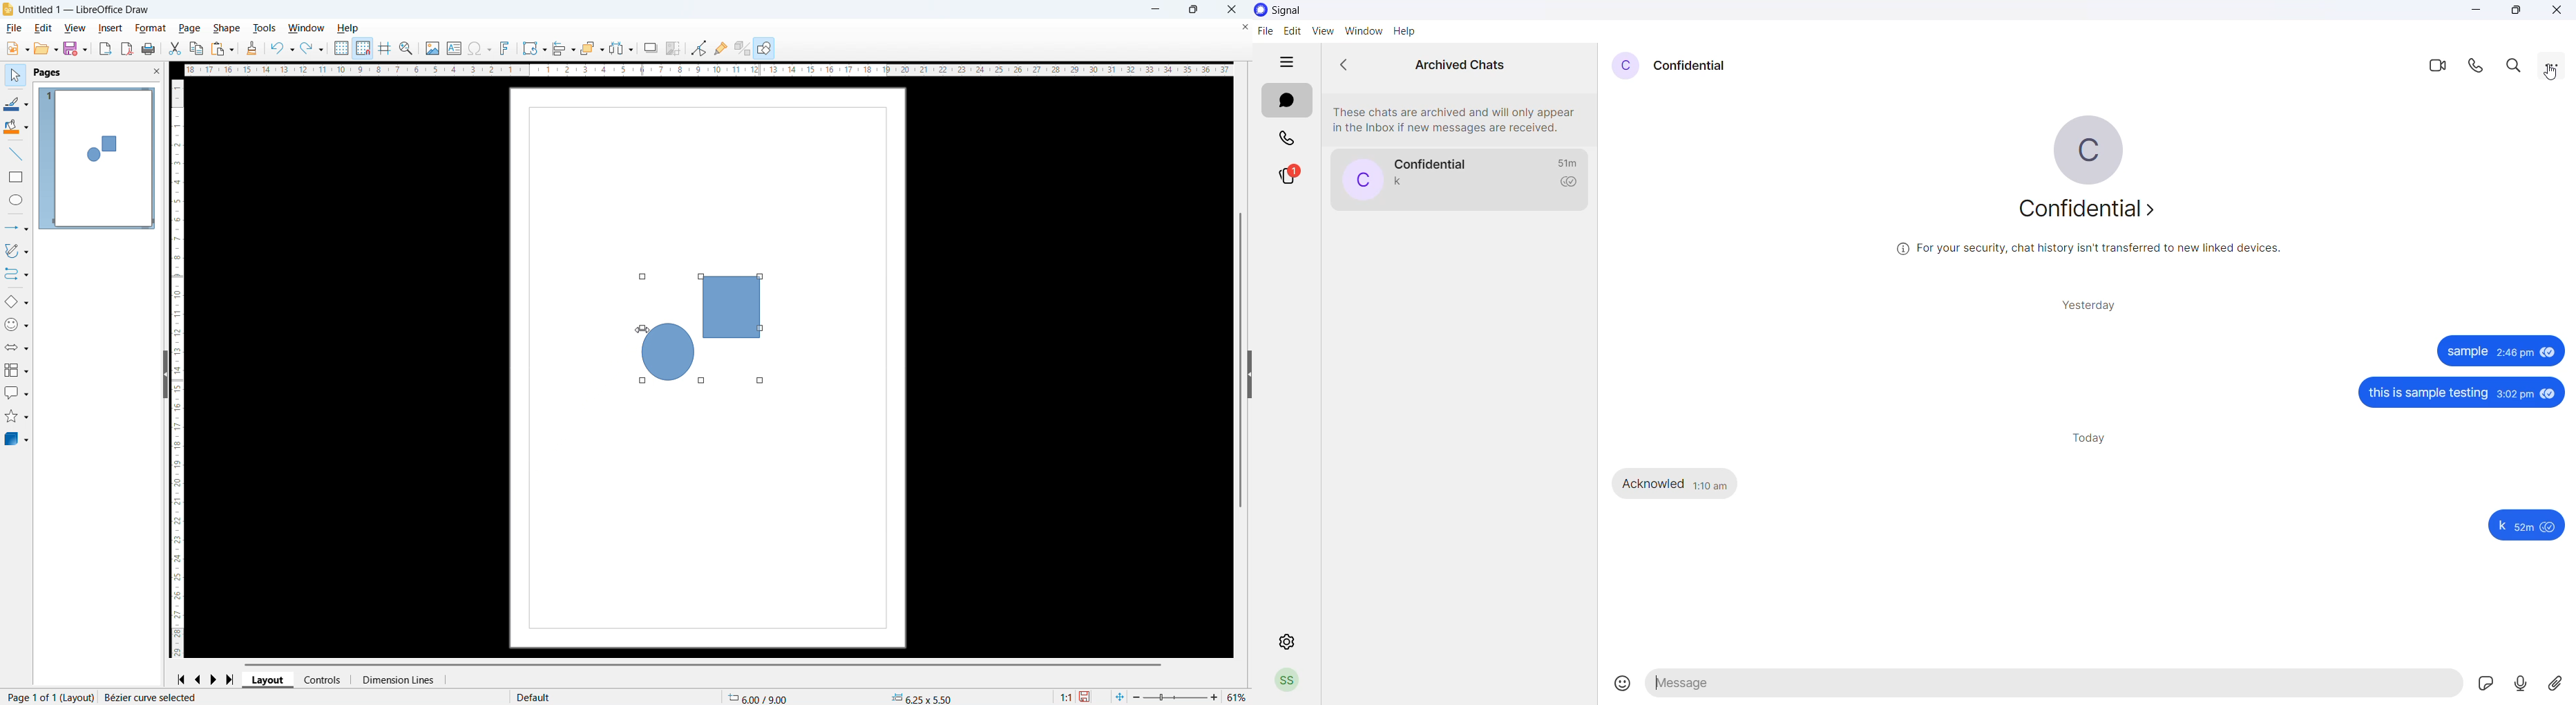 Image resolution: width=2576 pixels, height=728 pixels. I want to click on contact name, so click(1434, 163).